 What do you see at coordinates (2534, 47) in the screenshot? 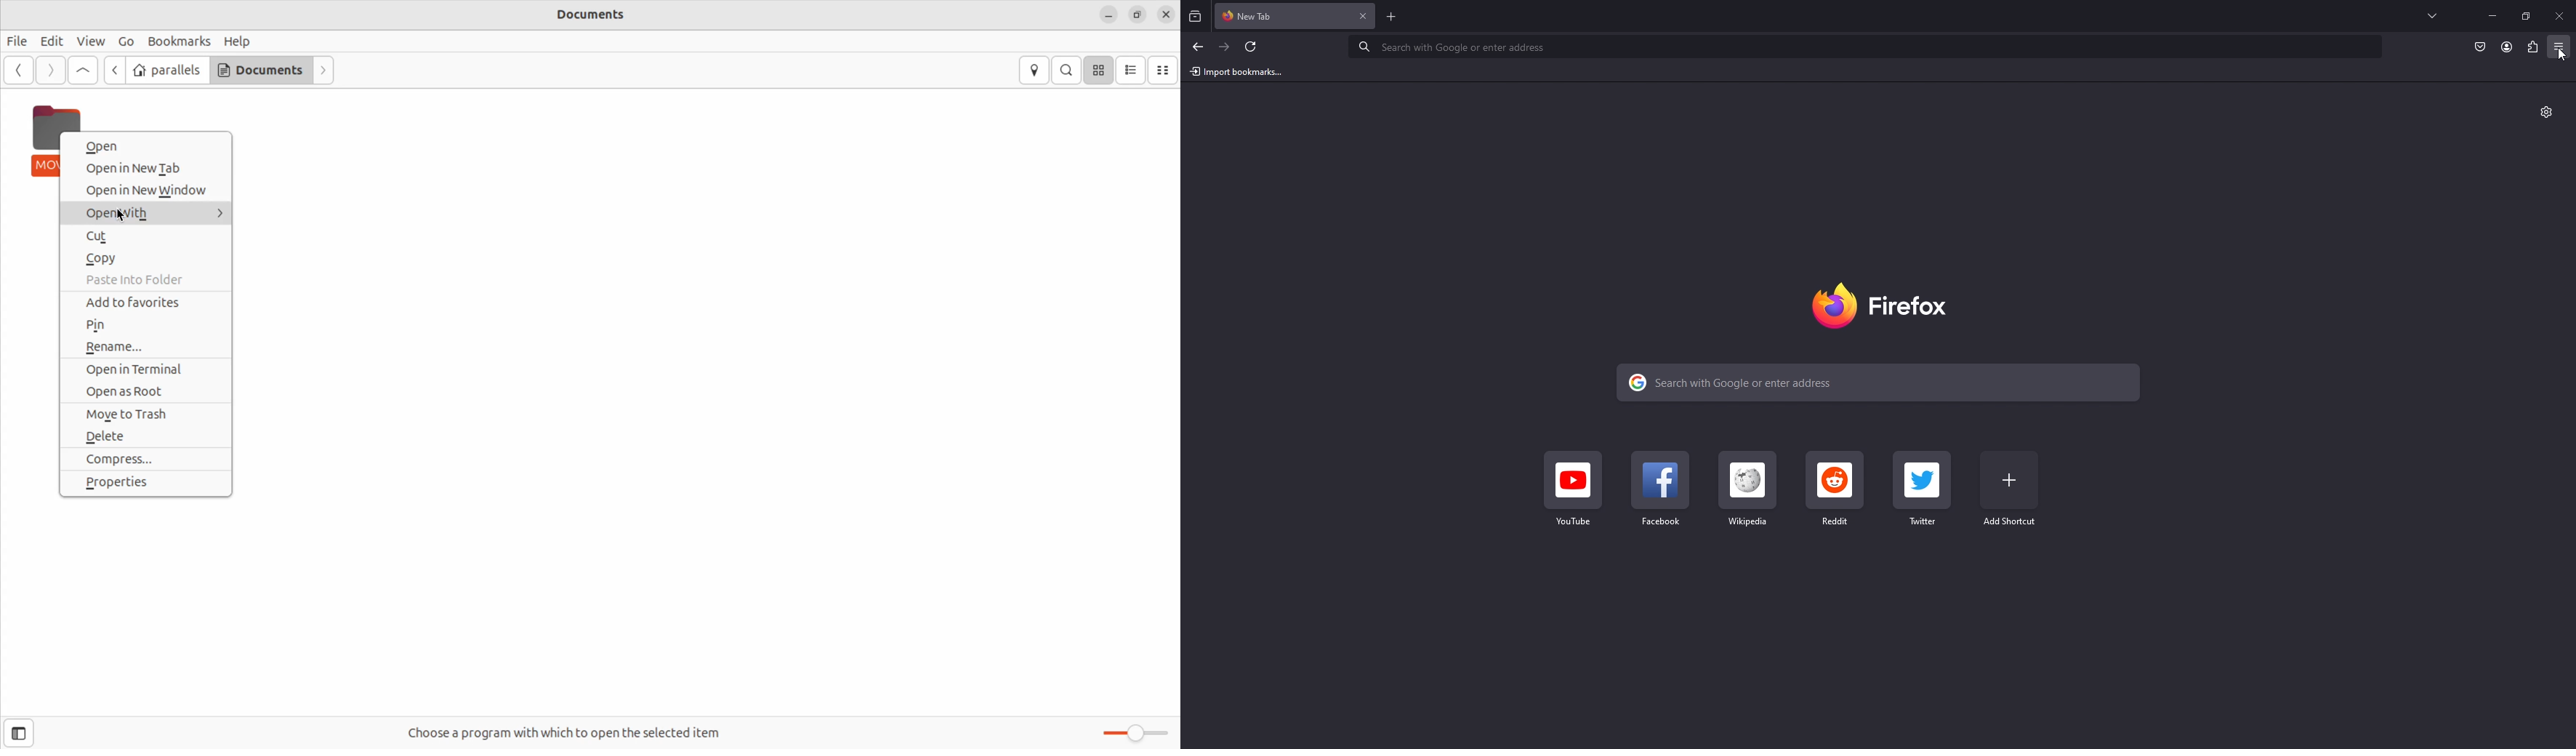
I see `extension` at bounding box center [2534, 47].